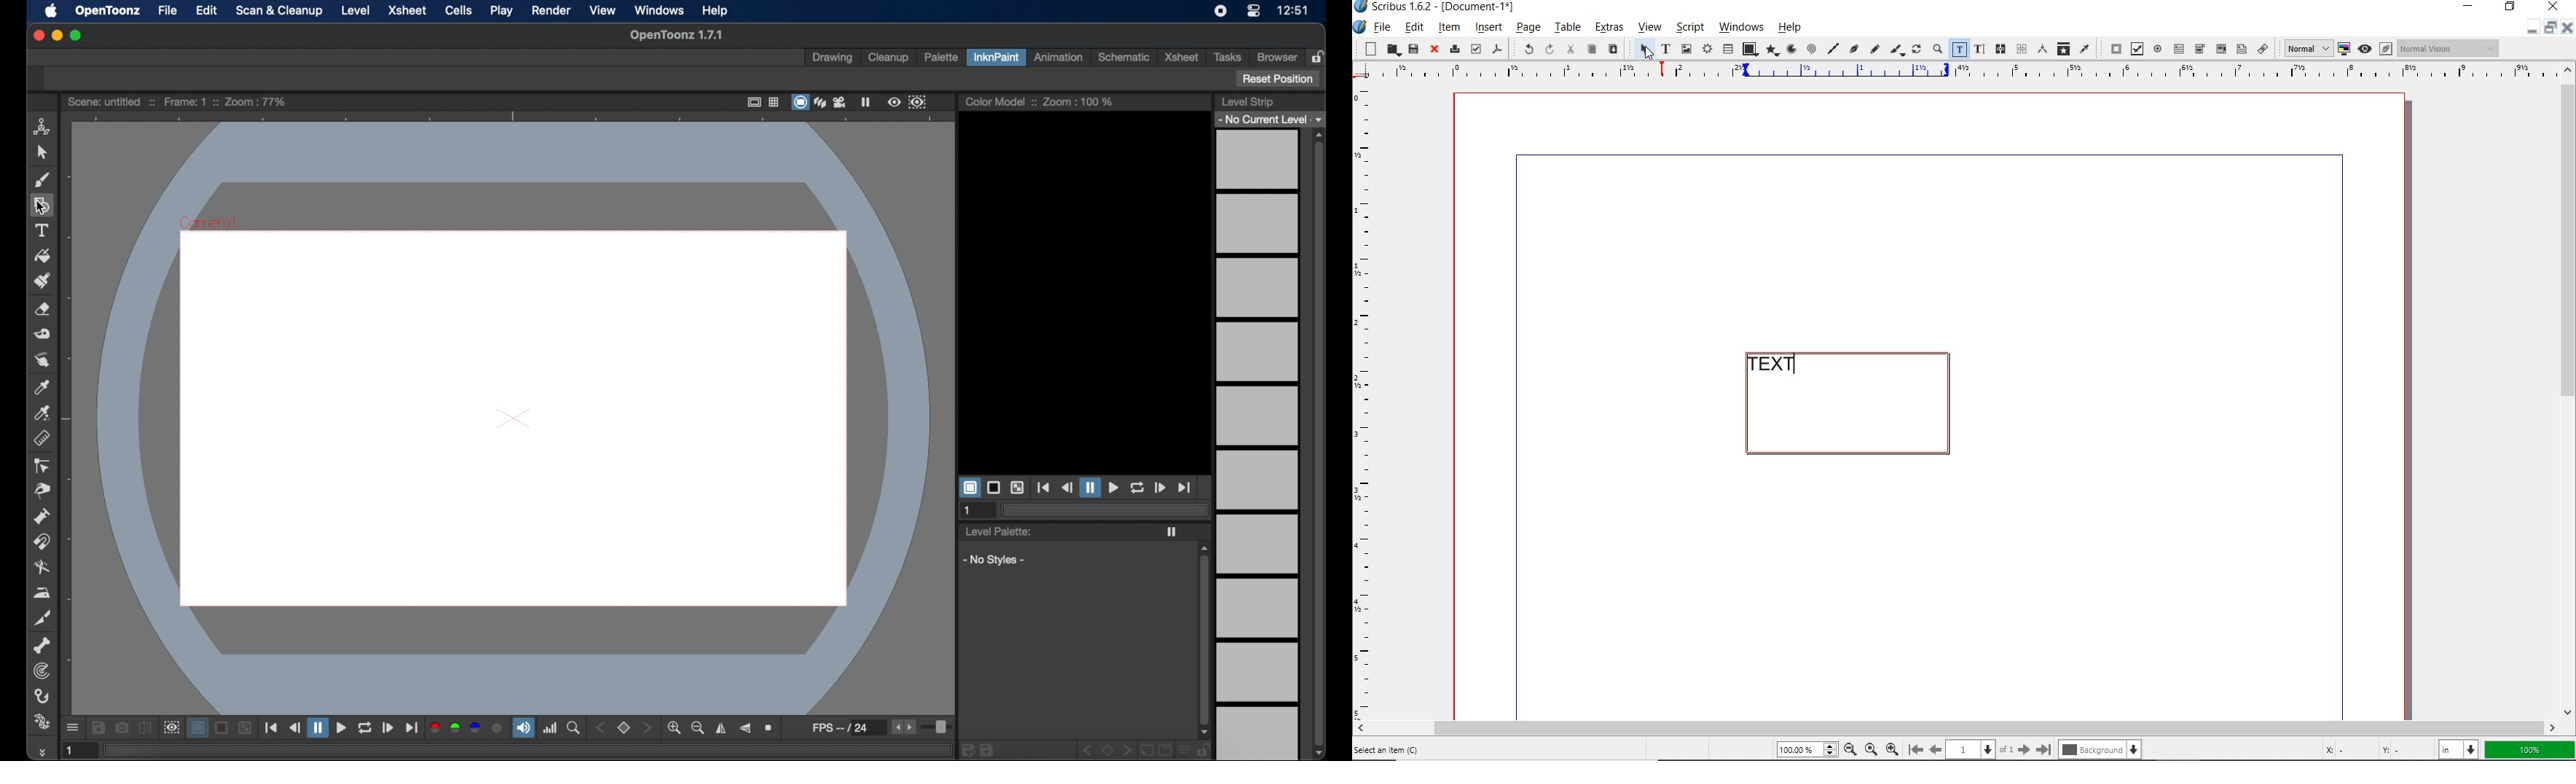  What do you see at coordinates (1204, 641) in the screenshot?
I see `scroll box` at bounding box center [1204, 641].